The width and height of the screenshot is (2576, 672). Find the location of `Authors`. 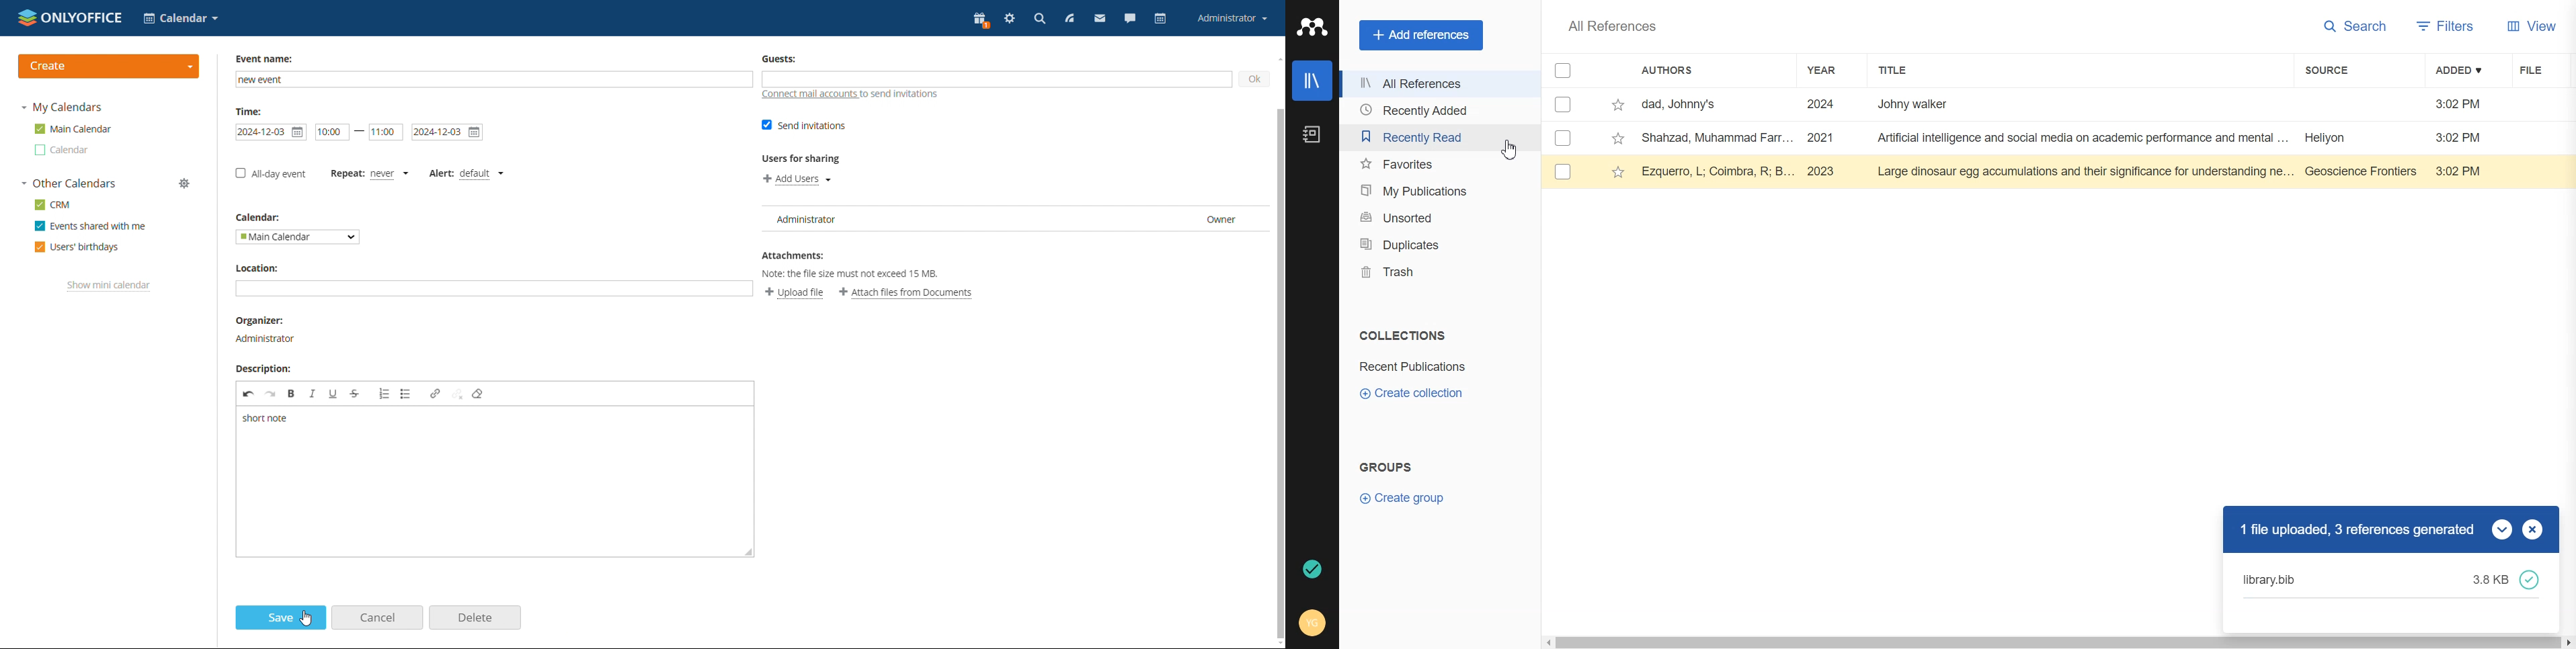

Authors is located at coordinates (1668, 70).